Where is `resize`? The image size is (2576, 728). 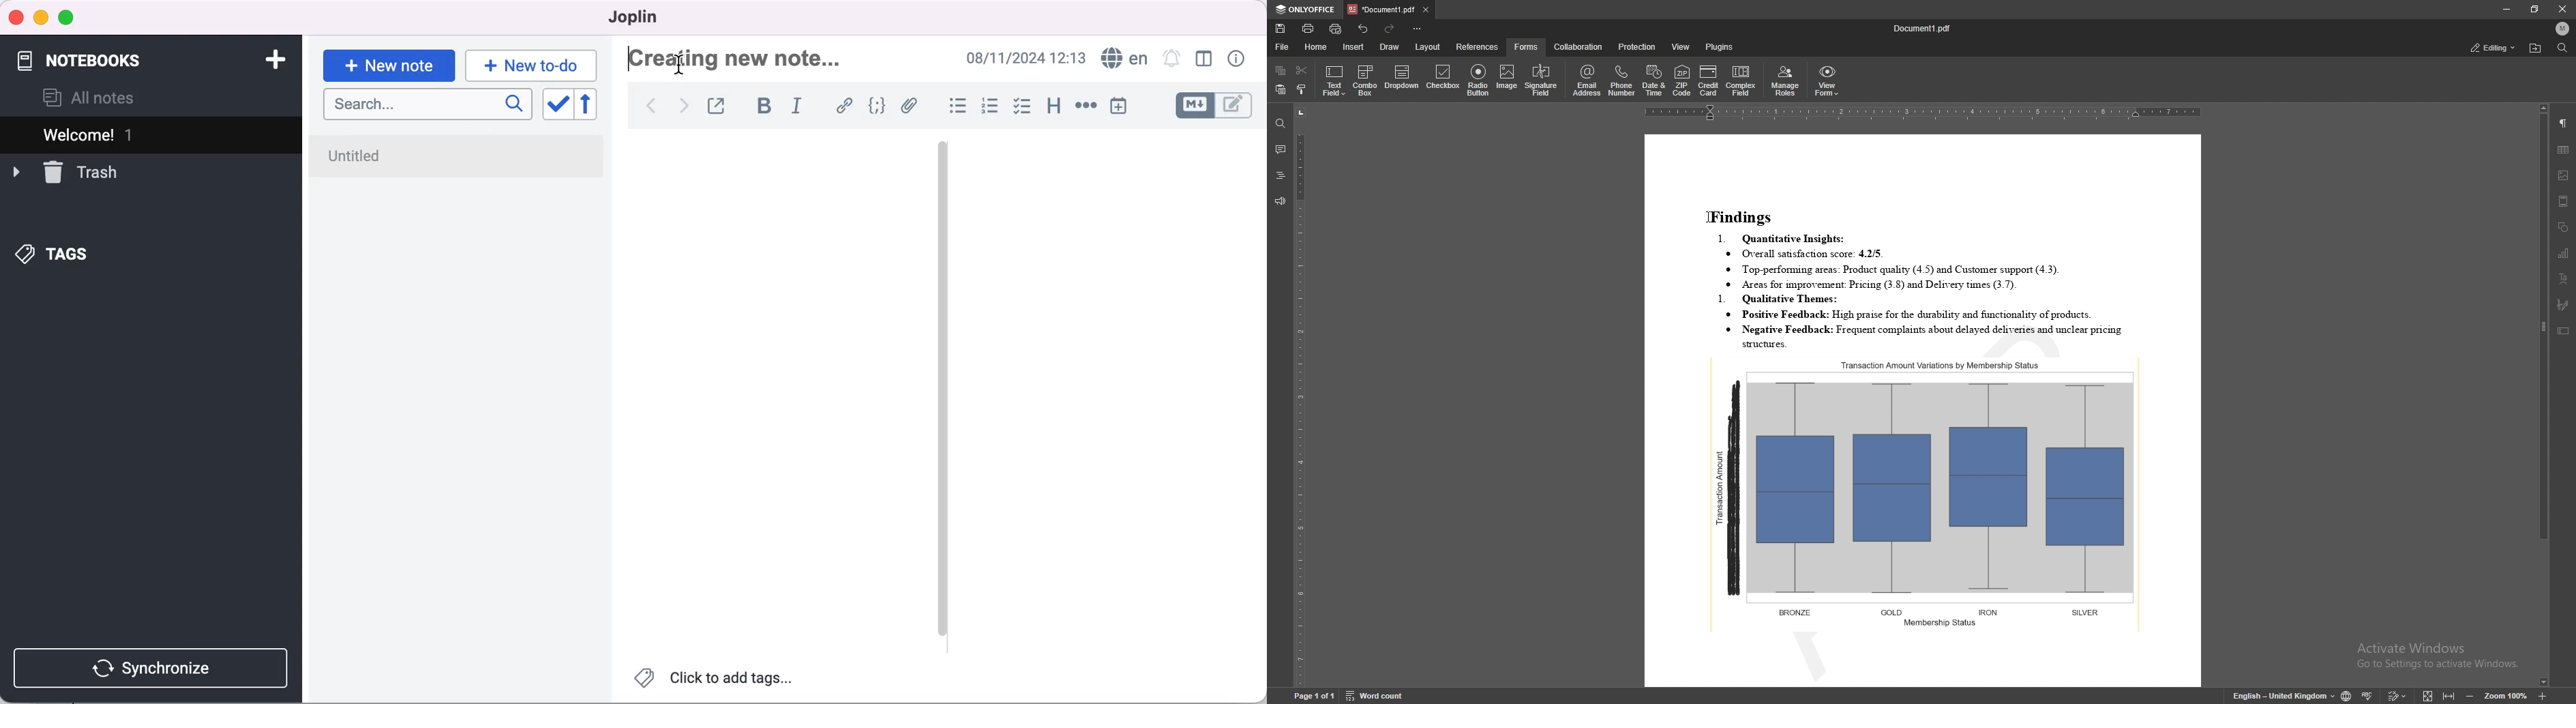 resize is located at coordinates (2534, 9).